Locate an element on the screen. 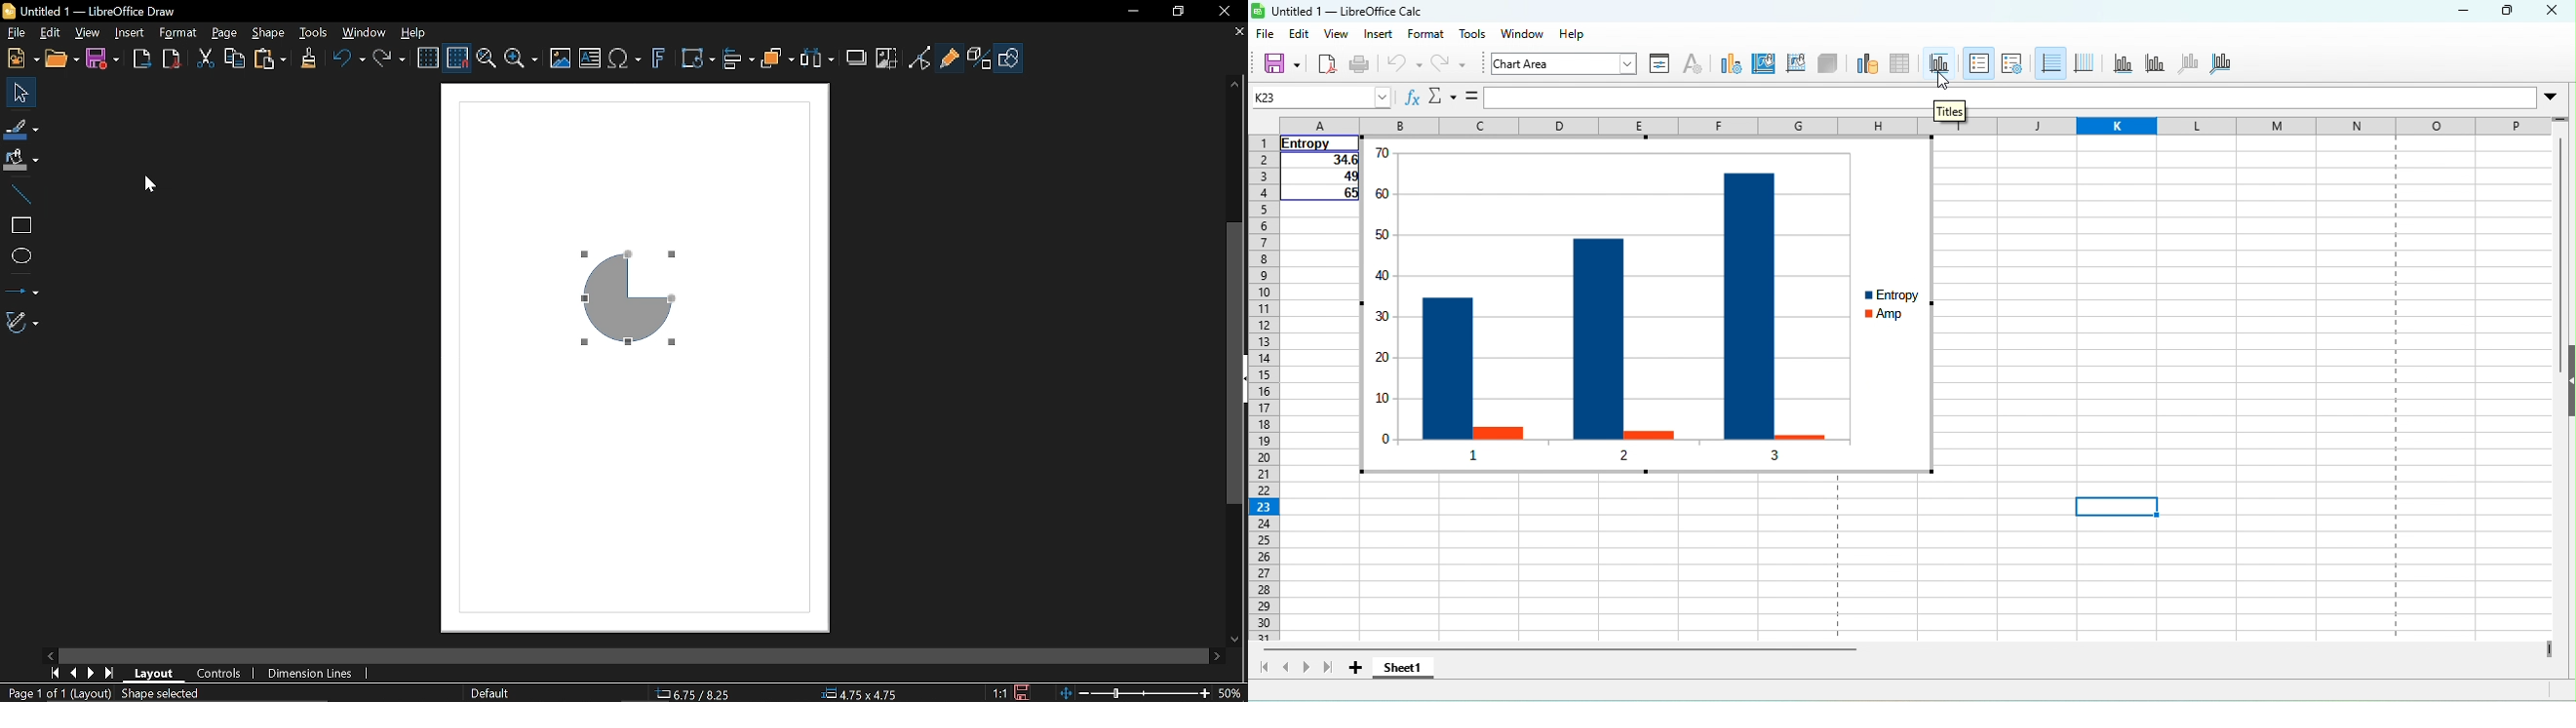 This screenshot has width=2576, height=728. data range is located at coordinates (1864, 65).